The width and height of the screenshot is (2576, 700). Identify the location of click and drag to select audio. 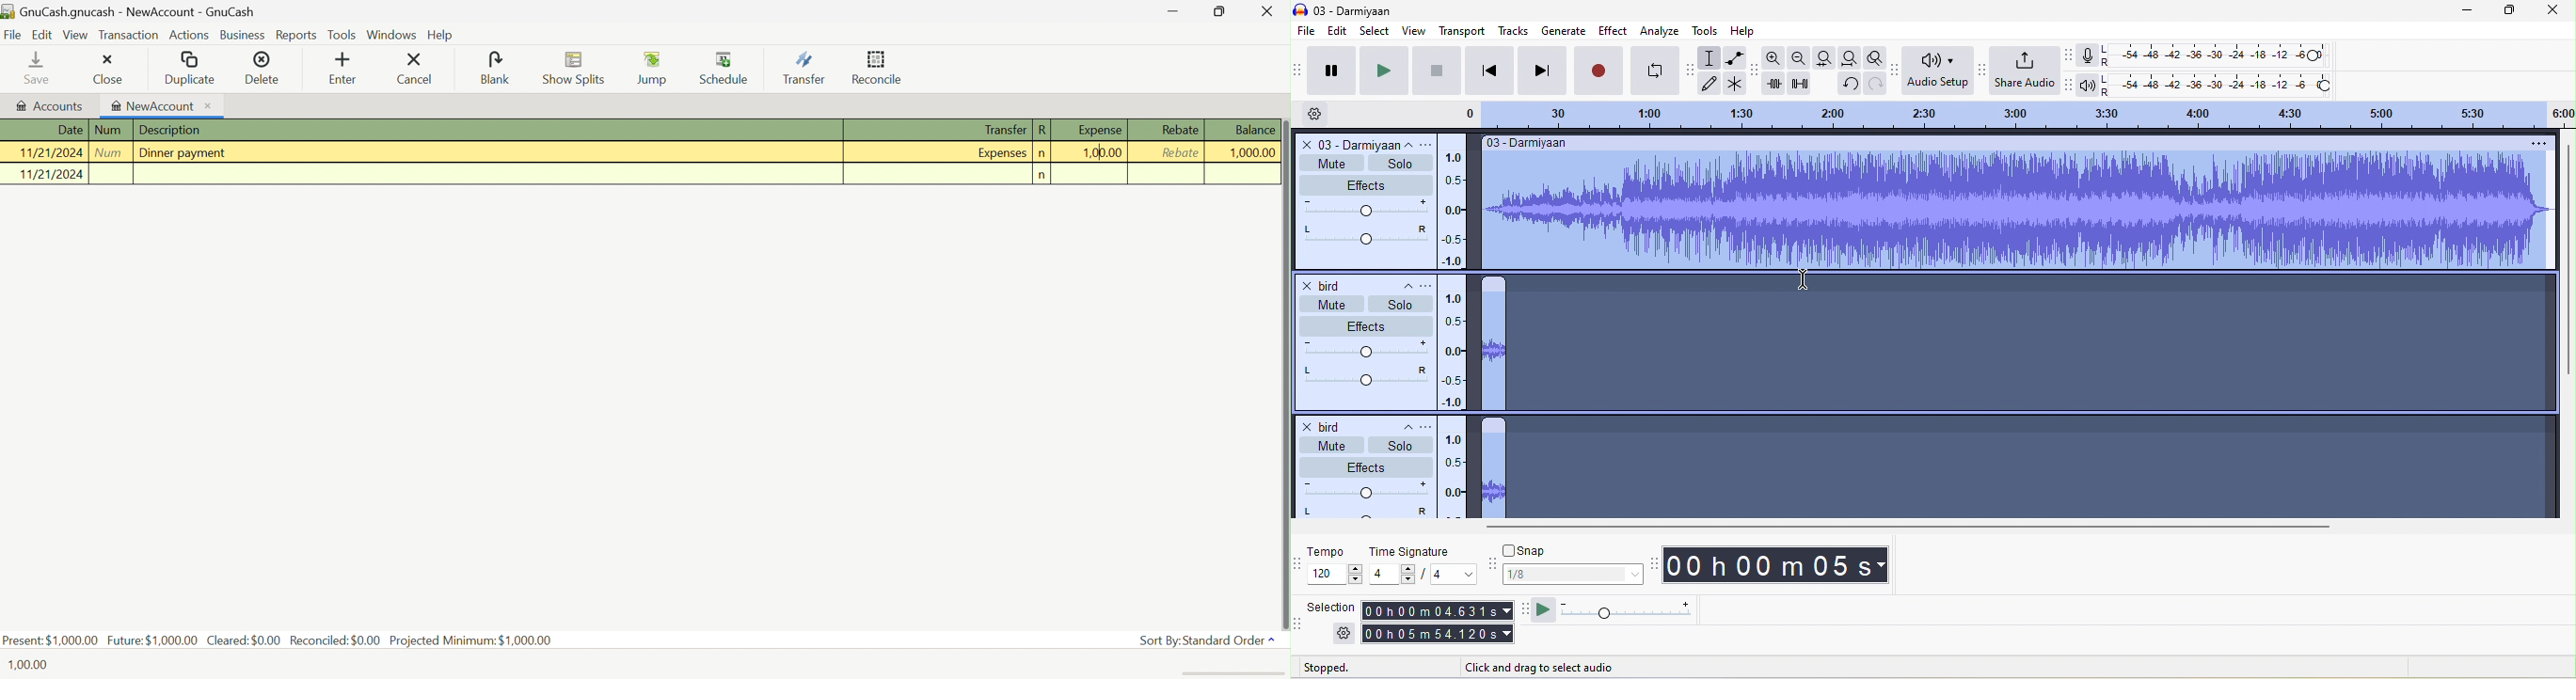
(1541, 667).